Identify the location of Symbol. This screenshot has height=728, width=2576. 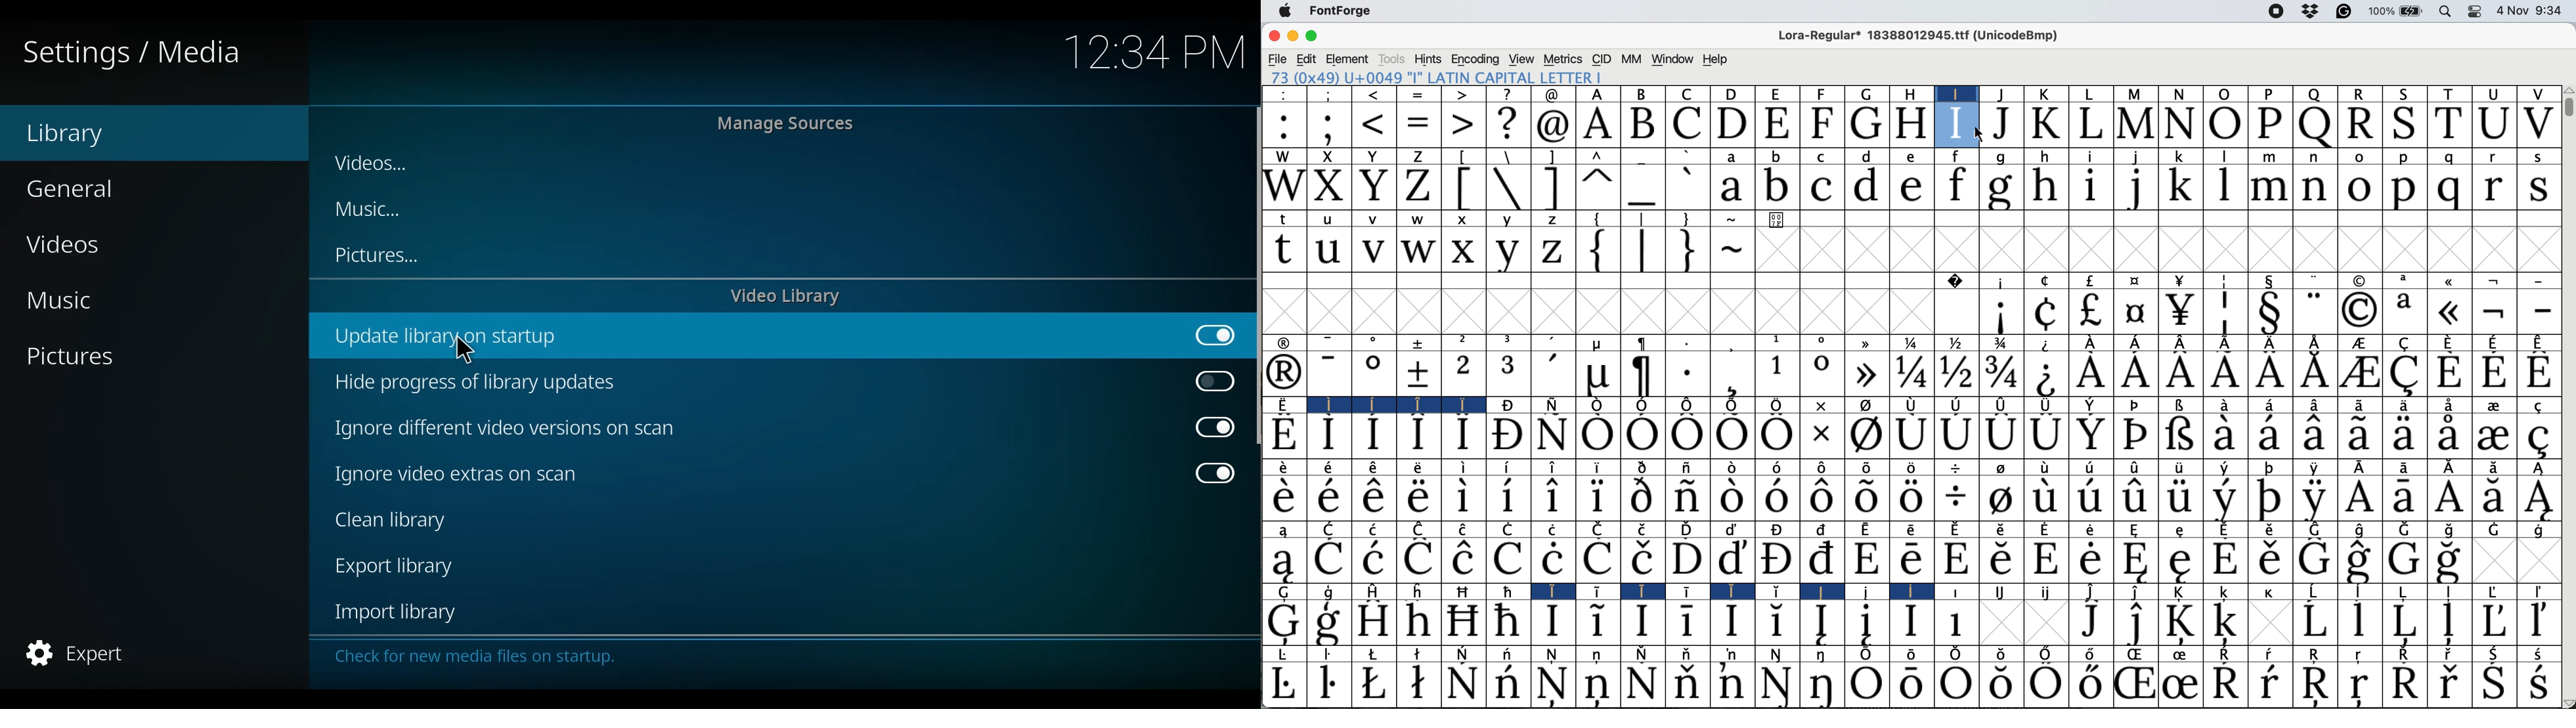
(2366, 529).